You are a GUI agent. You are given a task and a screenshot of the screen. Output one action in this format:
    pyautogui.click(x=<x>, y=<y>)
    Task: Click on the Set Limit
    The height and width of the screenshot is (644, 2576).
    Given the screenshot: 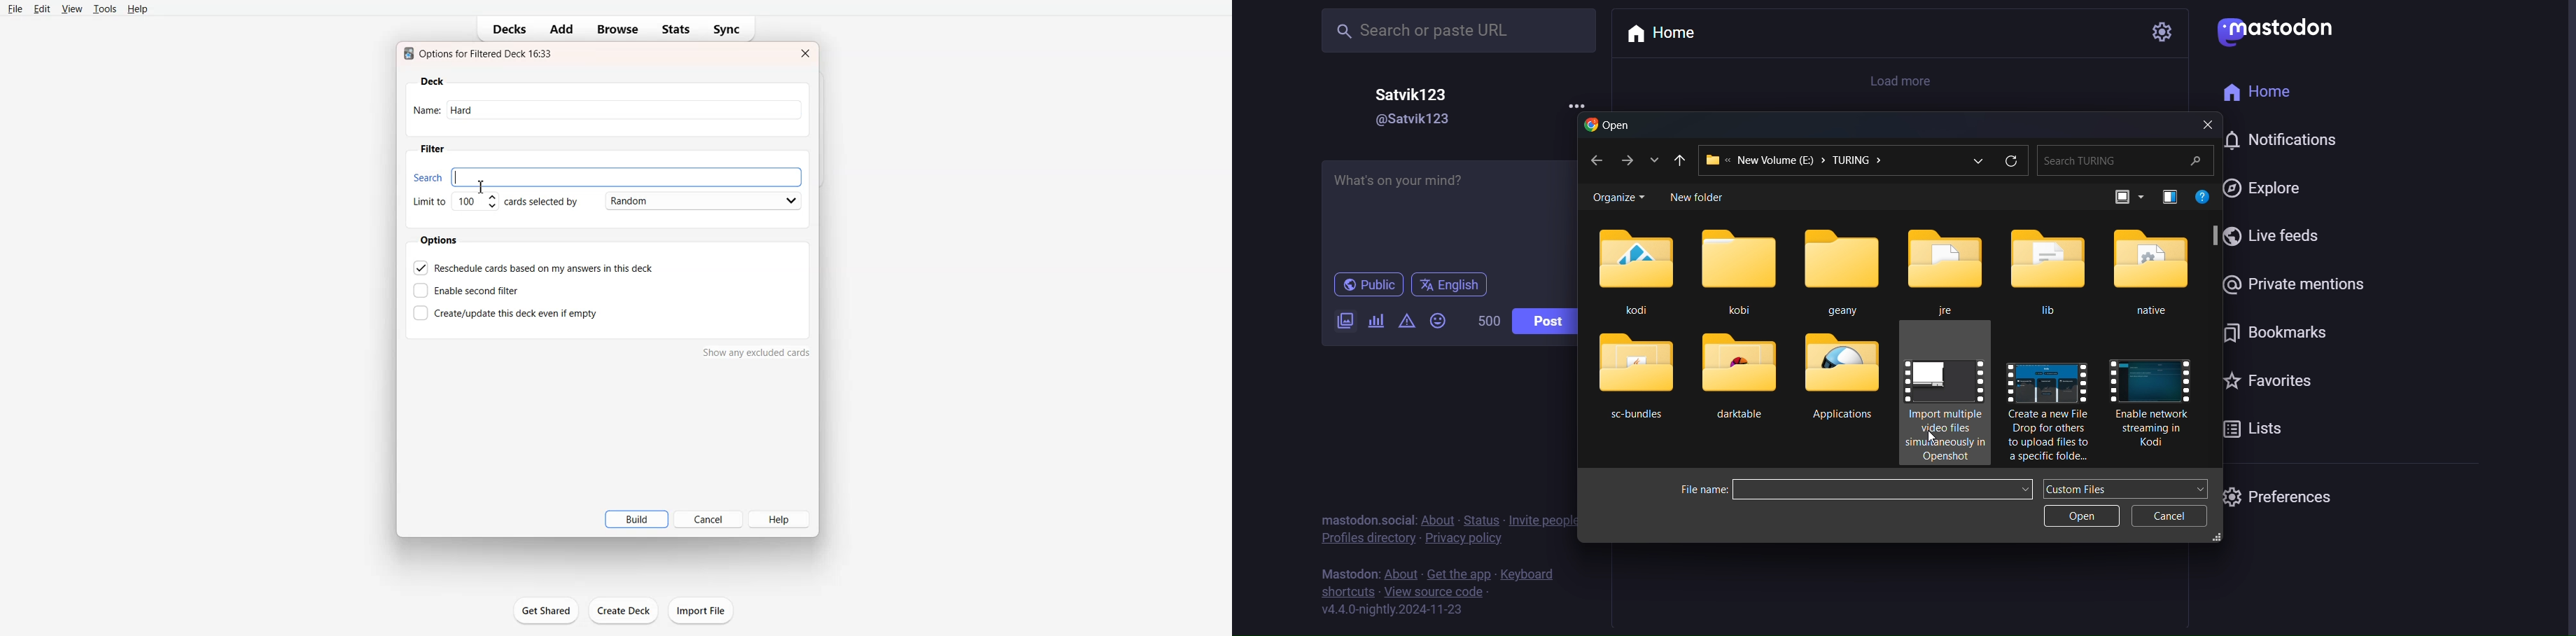 What is the action you would take?
    pyautogui.click(x=454, y=206)
    